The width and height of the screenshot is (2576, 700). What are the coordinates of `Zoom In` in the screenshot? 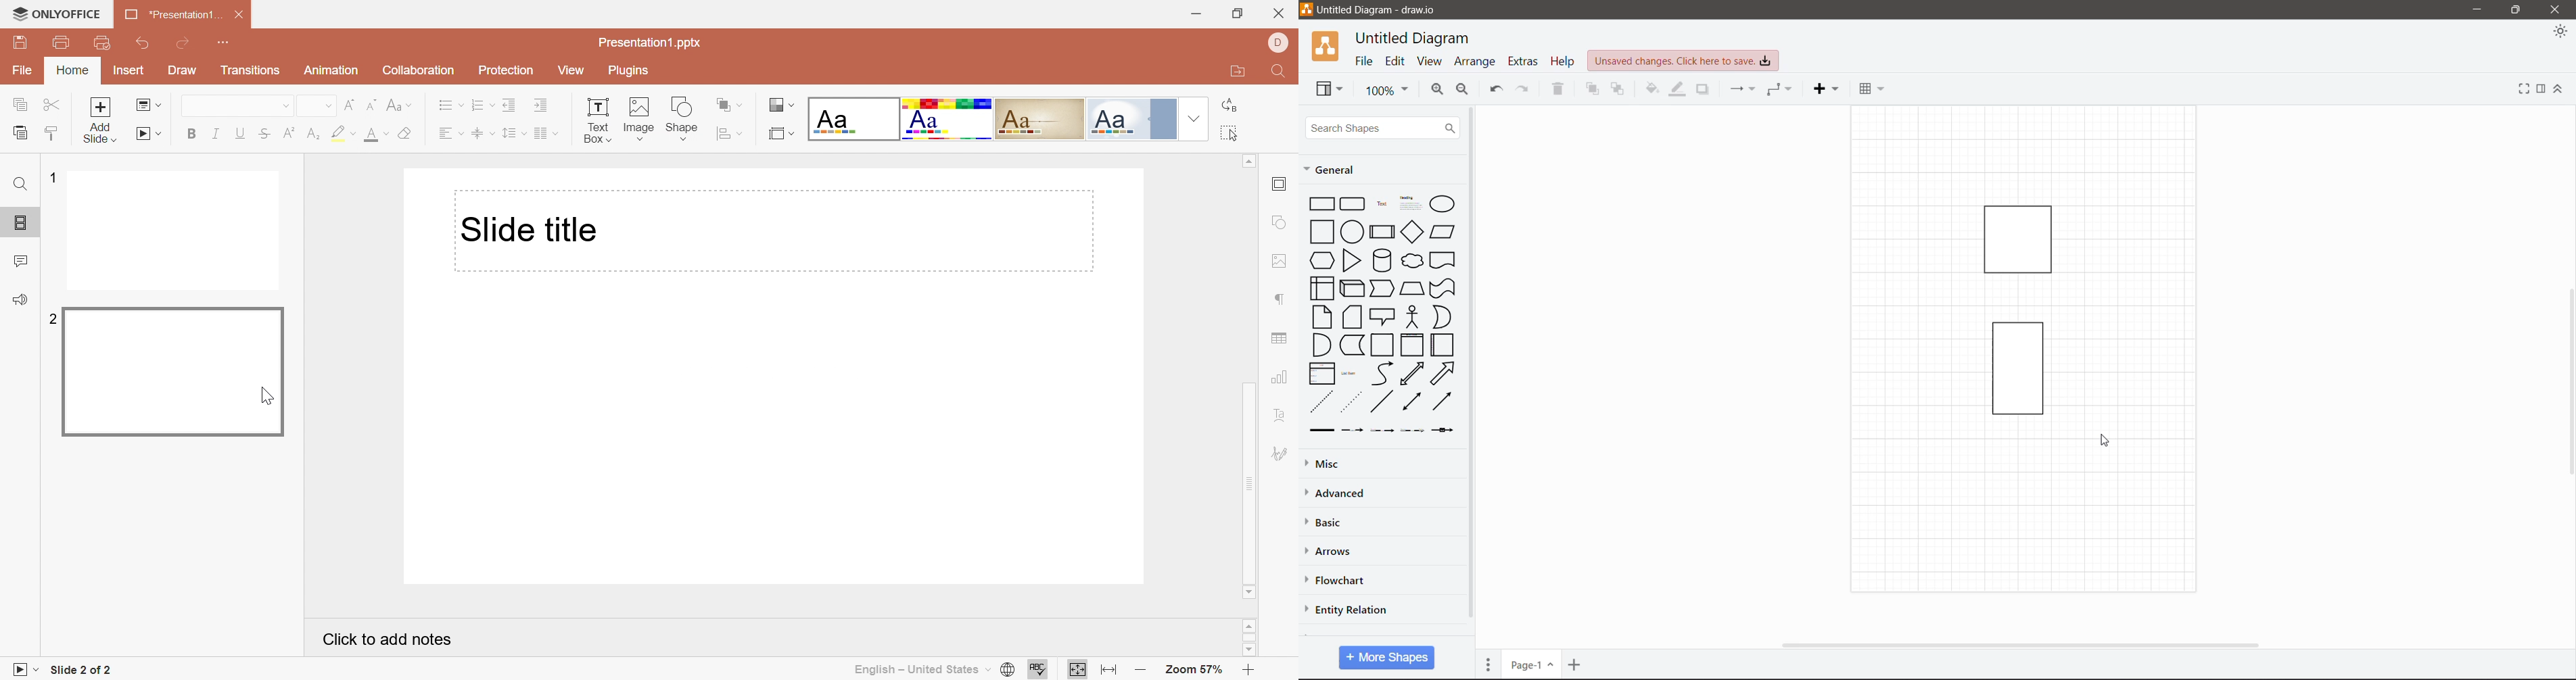 It's located at (1437, 91).